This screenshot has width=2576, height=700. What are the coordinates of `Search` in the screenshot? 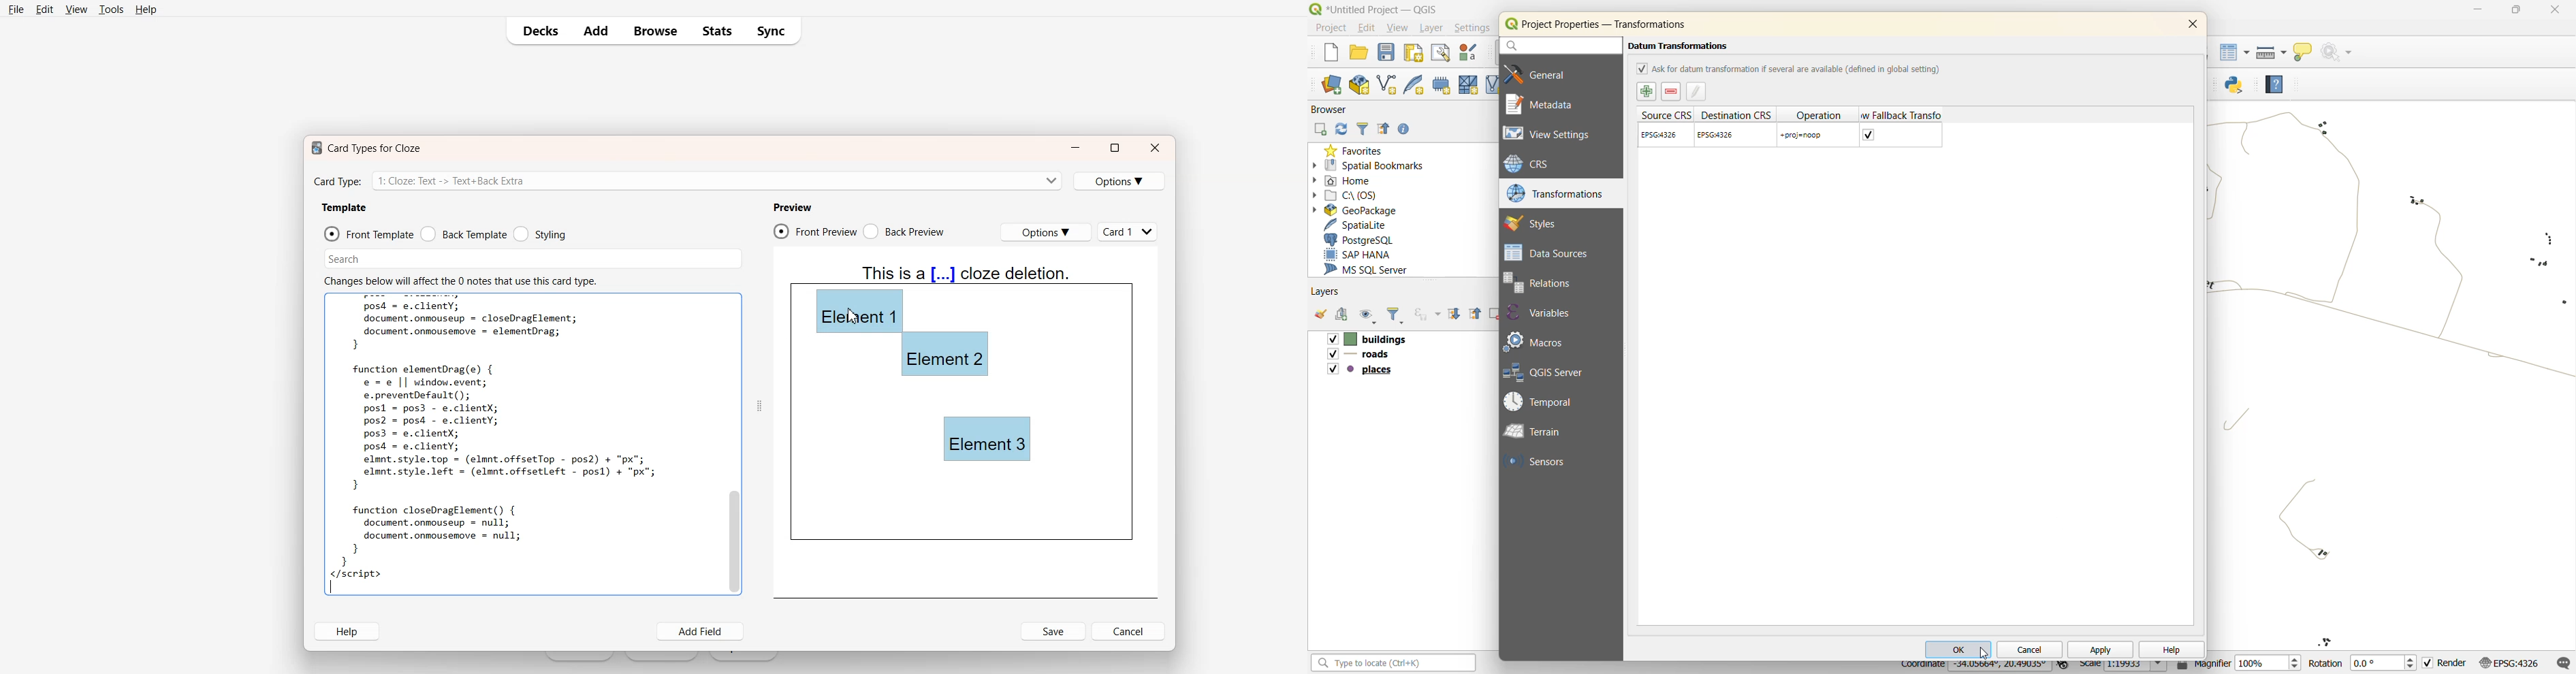 It's located at (534, 259).